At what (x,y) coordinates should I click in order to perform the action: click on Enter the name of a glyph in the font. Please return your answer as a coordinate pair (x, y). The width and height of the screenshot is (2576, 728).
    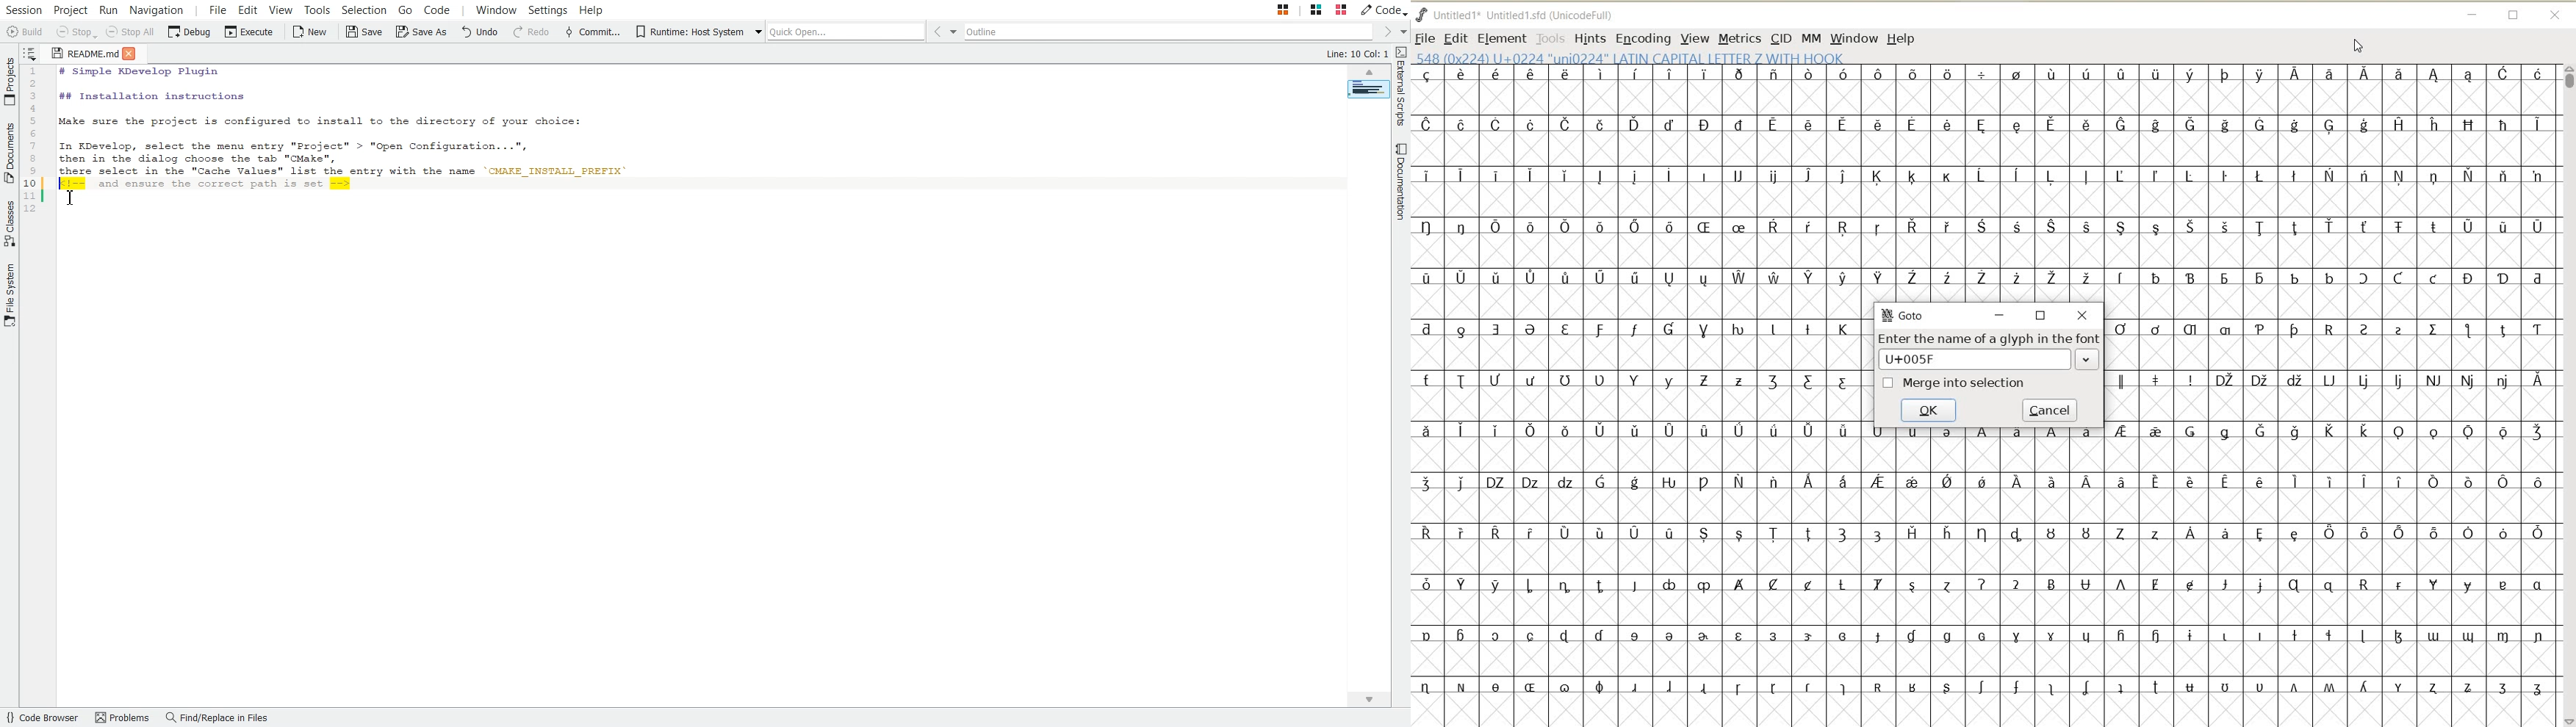
    Looking at the image, I should click on (1990, 340).